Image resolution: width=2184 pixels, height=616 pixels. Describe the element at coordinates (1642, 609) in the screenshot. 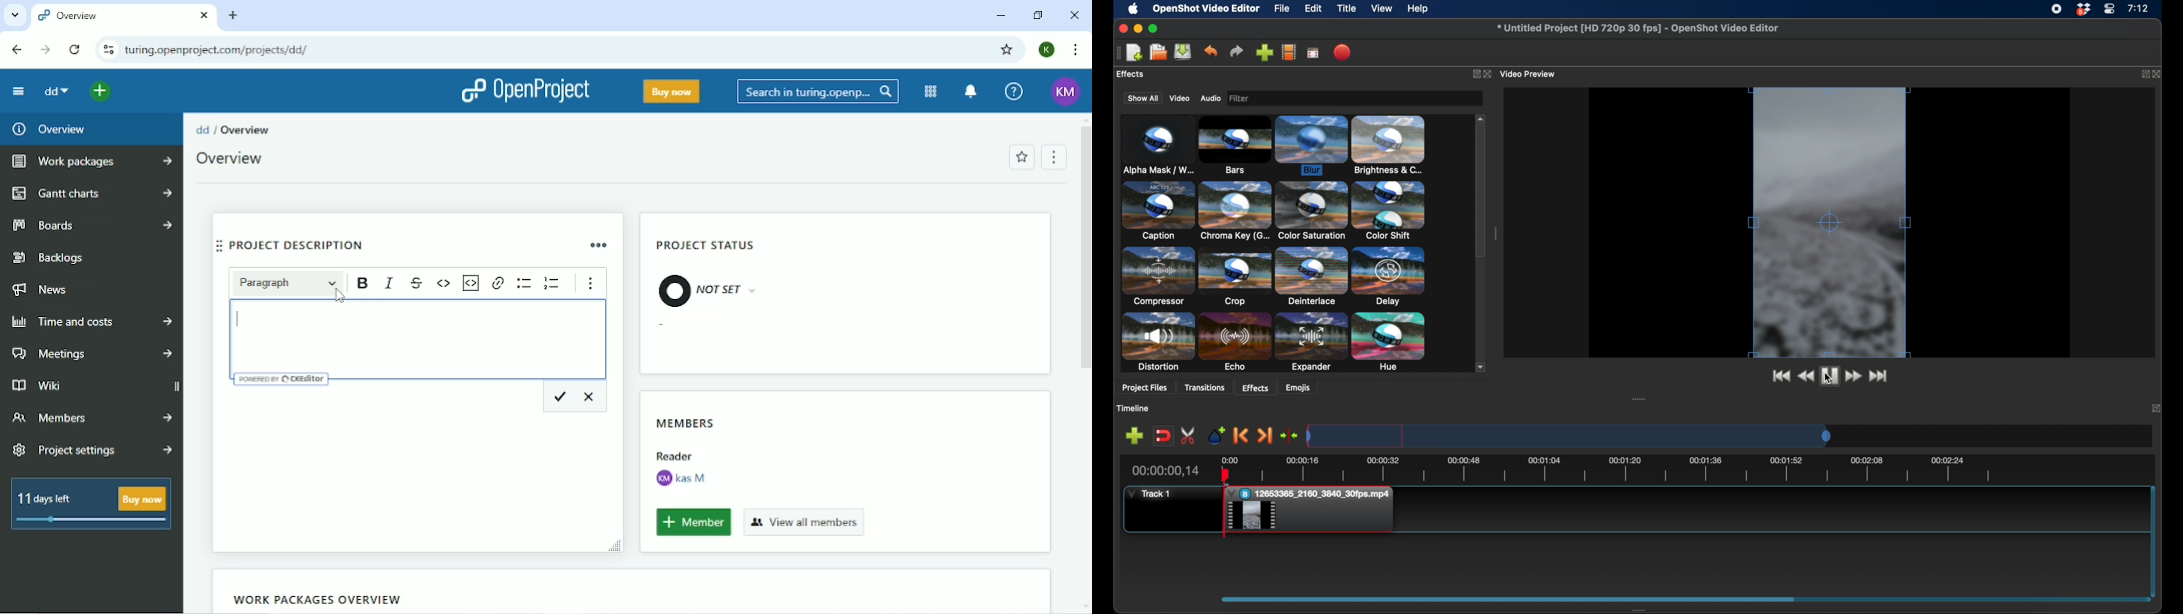

I see `drag handle` at that location.